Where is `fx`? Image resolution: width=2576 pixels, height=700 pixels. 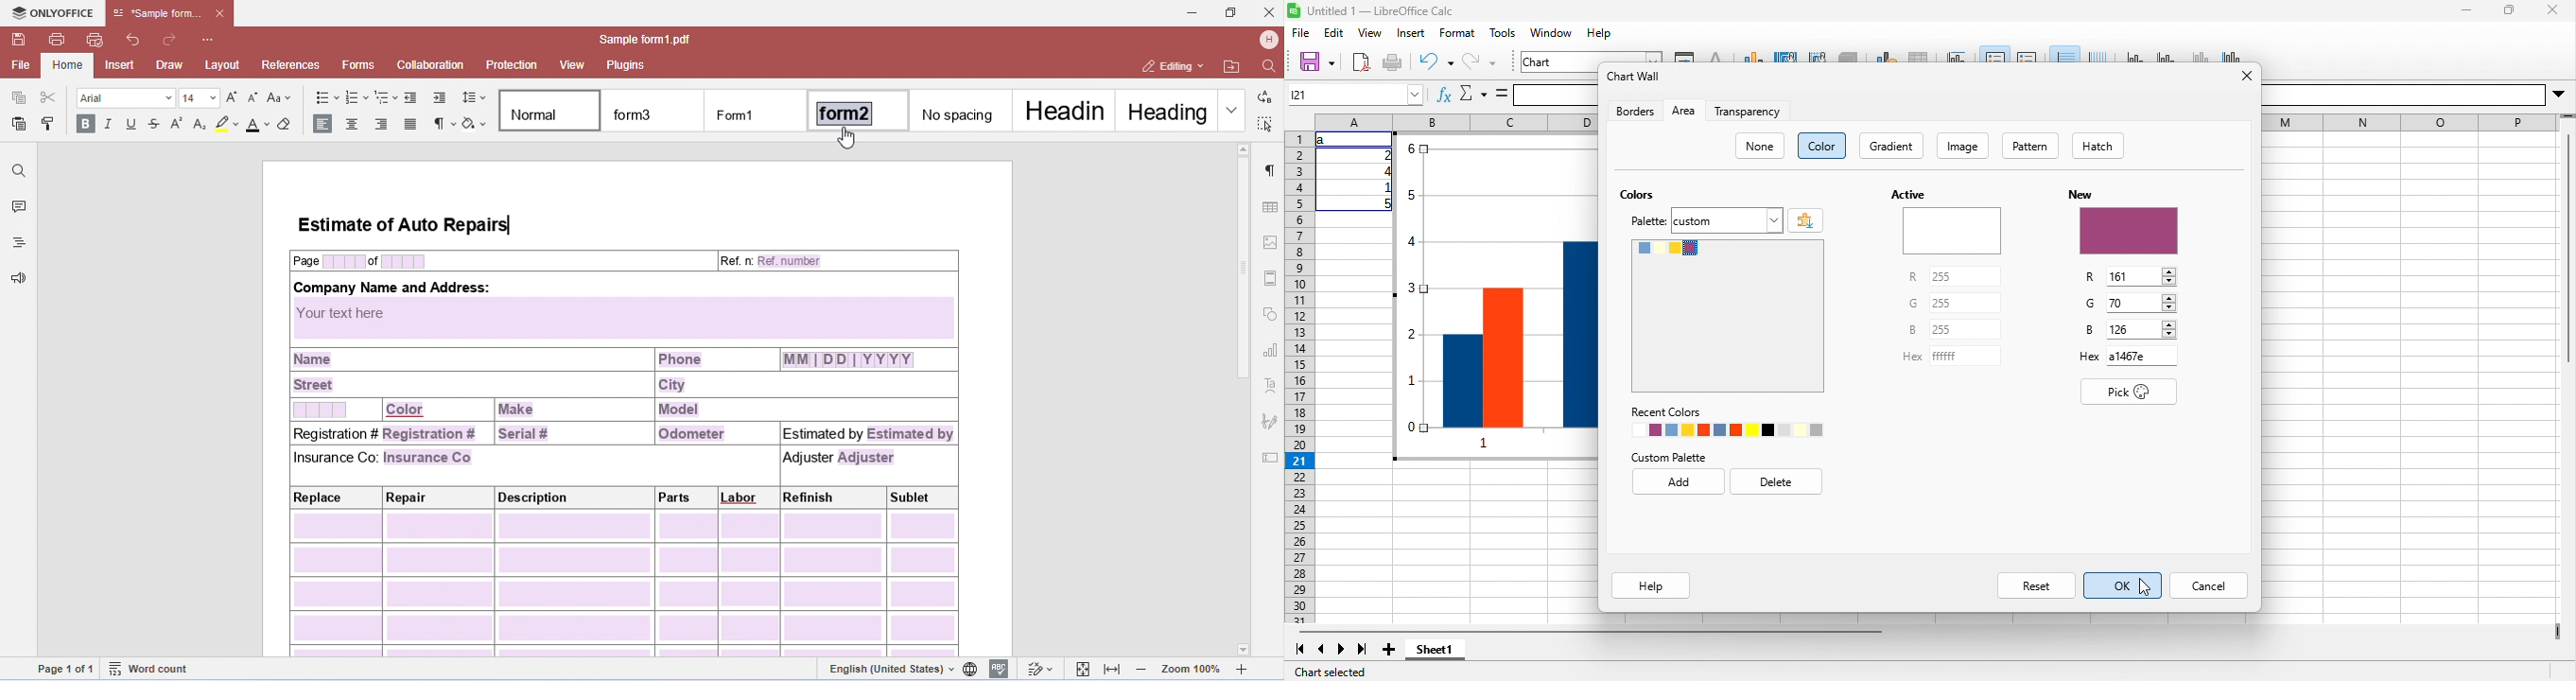
fx is located at coordinates (1444, 94).